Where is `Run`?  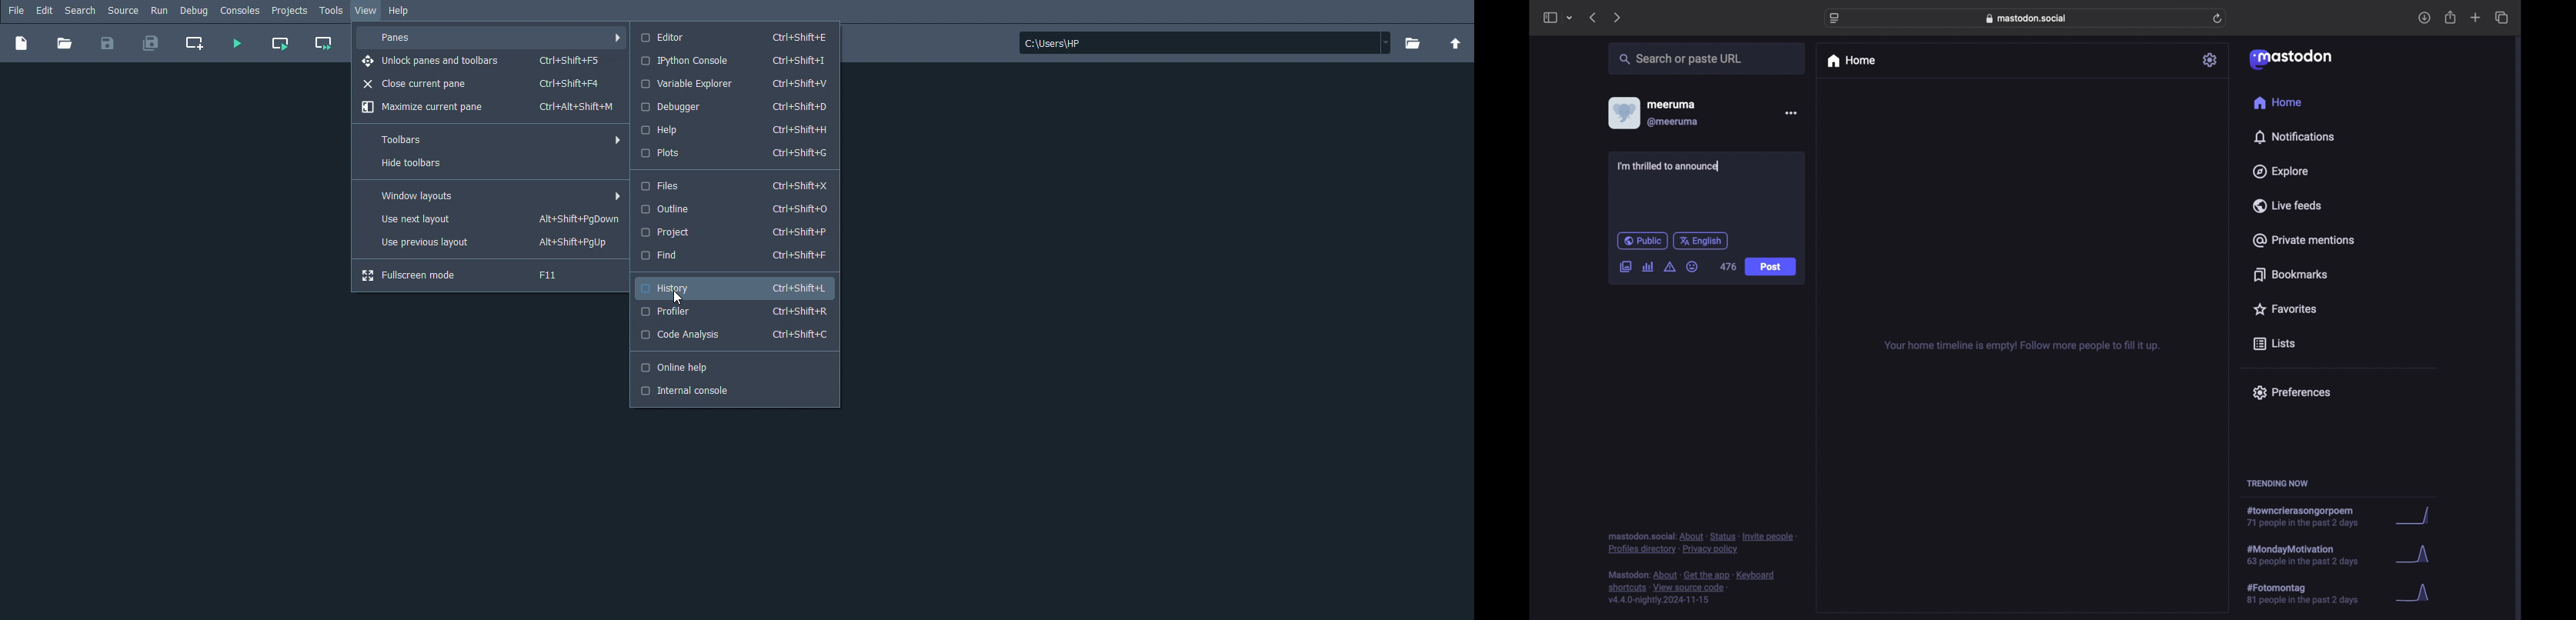
Run is located at coordinates (160, 11).